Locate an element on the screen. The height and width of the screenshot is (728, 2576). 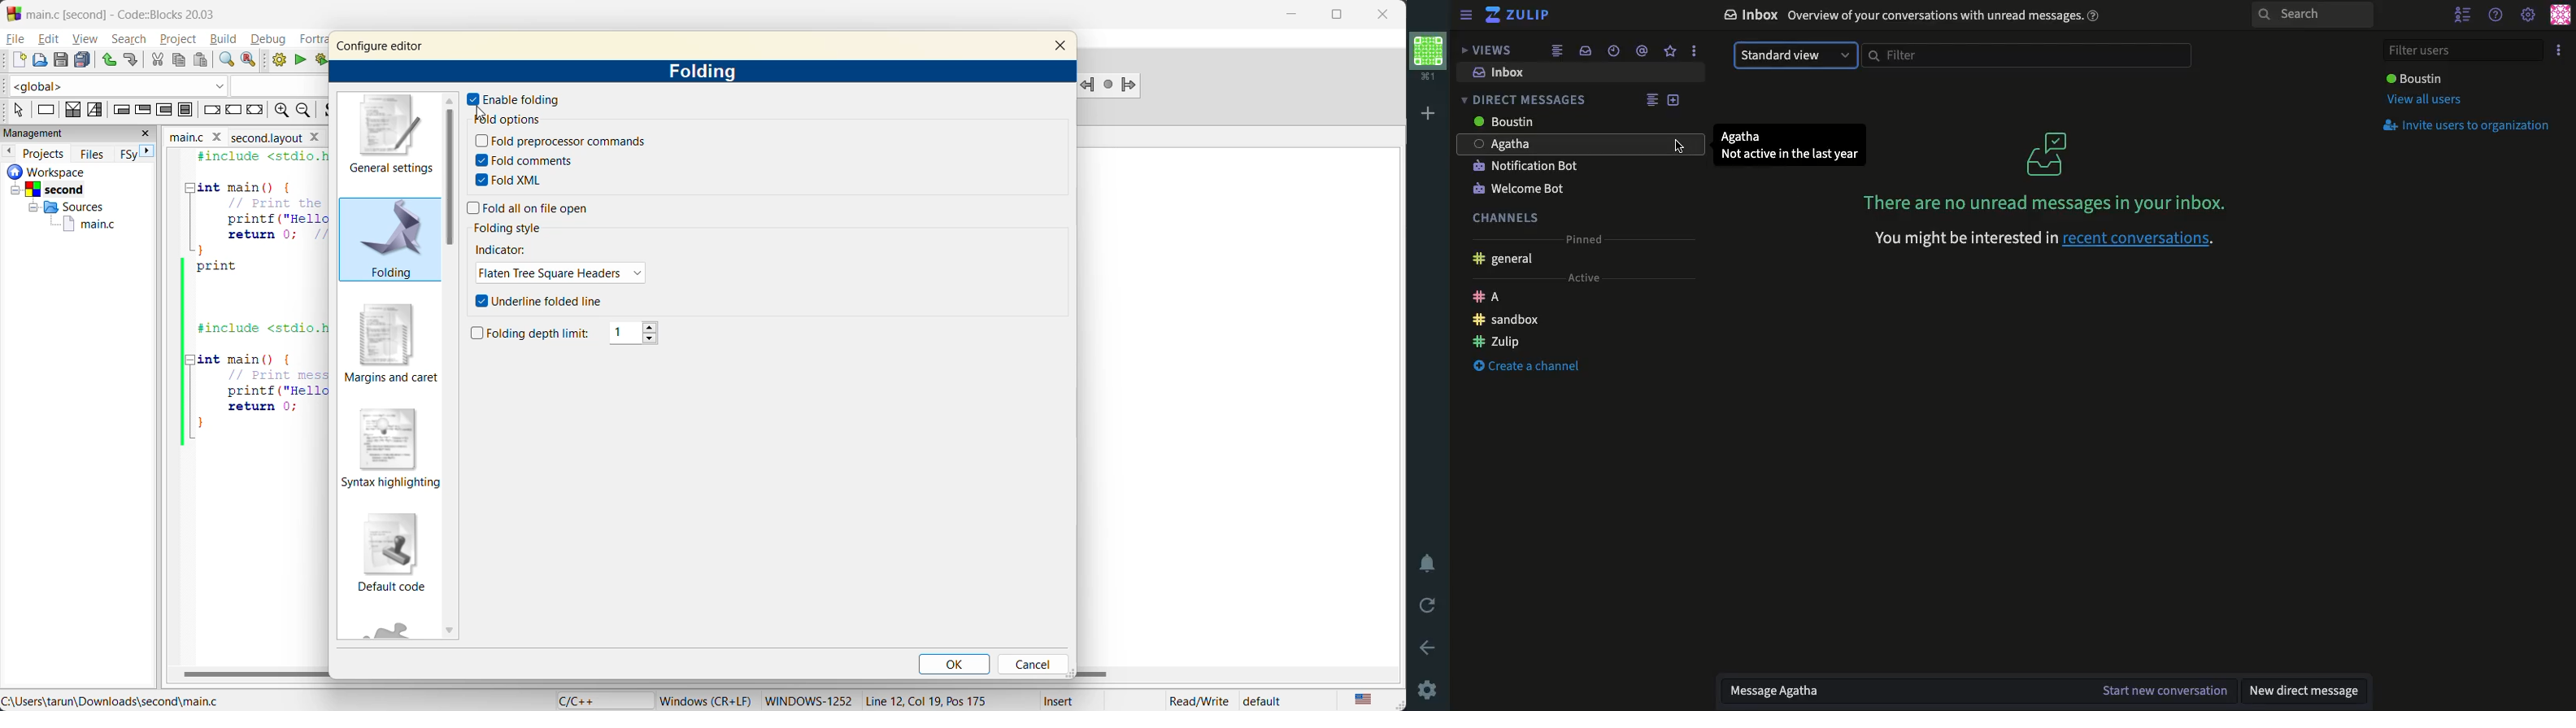
Filter user is located at coordinates (2466, 50).